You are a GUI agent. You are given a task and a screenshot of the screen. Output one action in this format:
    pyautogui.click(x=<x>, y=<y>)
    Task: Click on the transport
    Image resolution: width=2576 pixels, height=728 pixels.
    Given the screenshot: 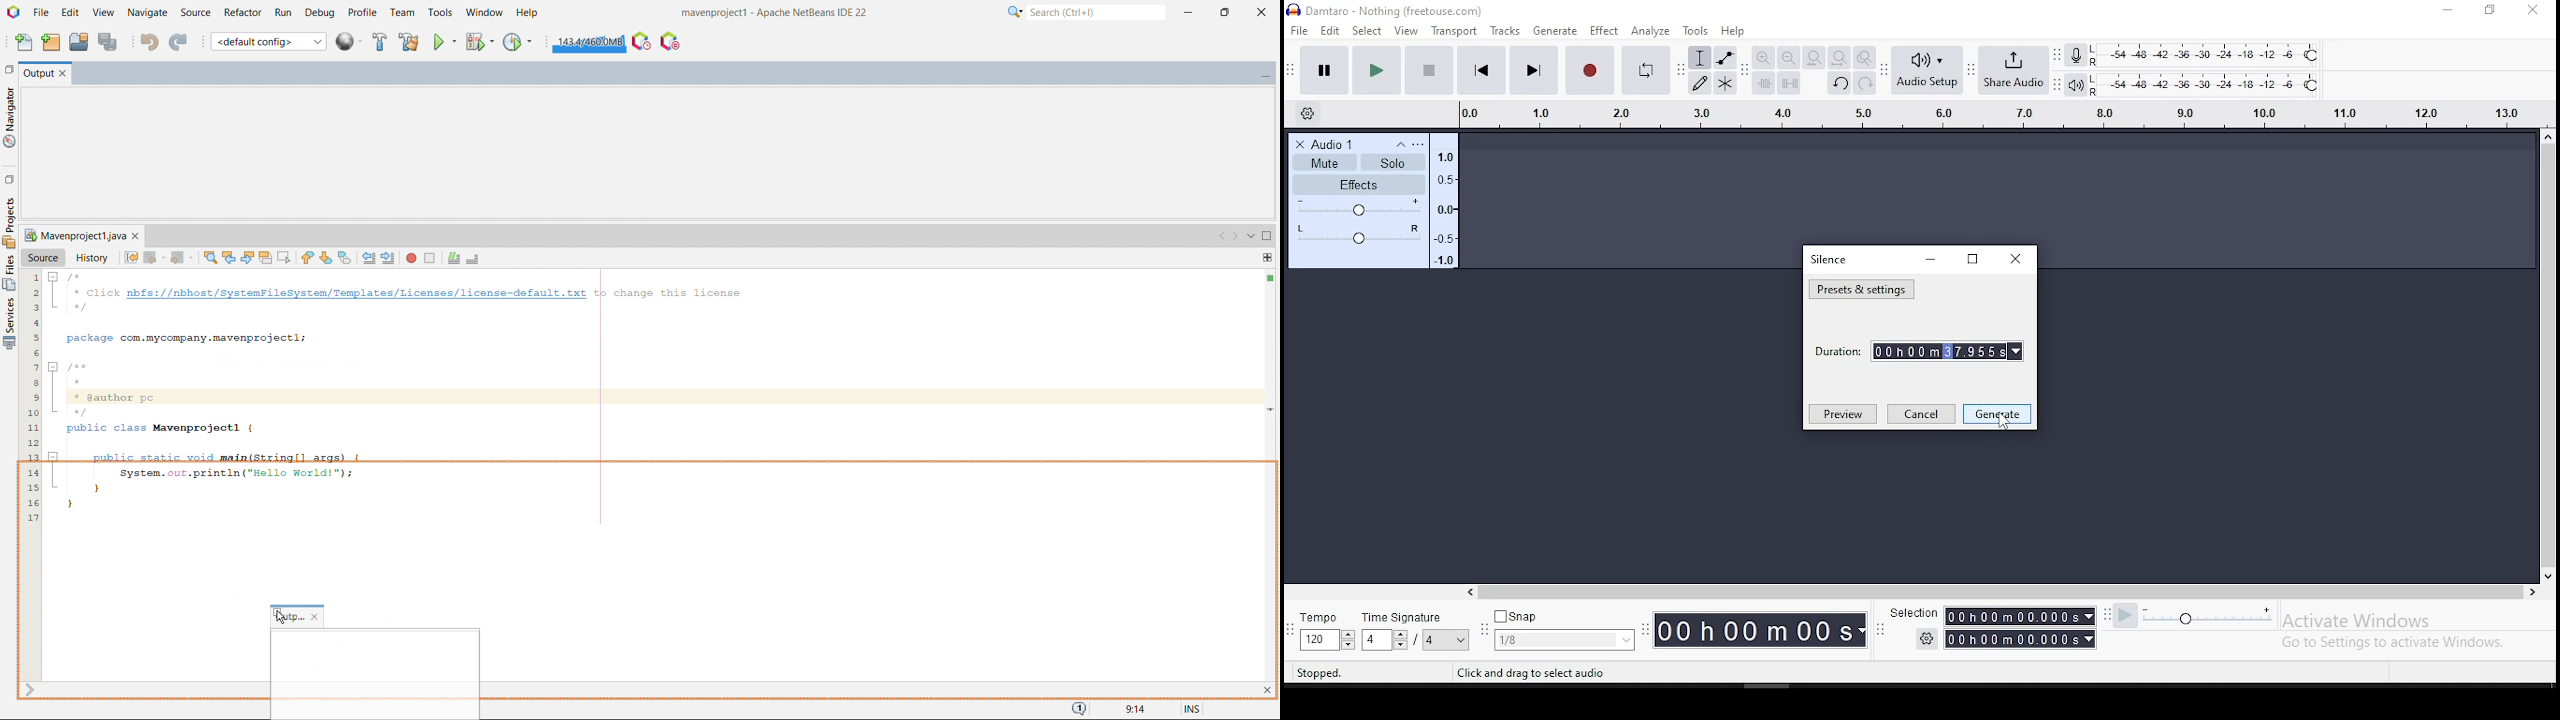 What is the action you would take?
    pyautogui.click(x=1453, y=31)
    